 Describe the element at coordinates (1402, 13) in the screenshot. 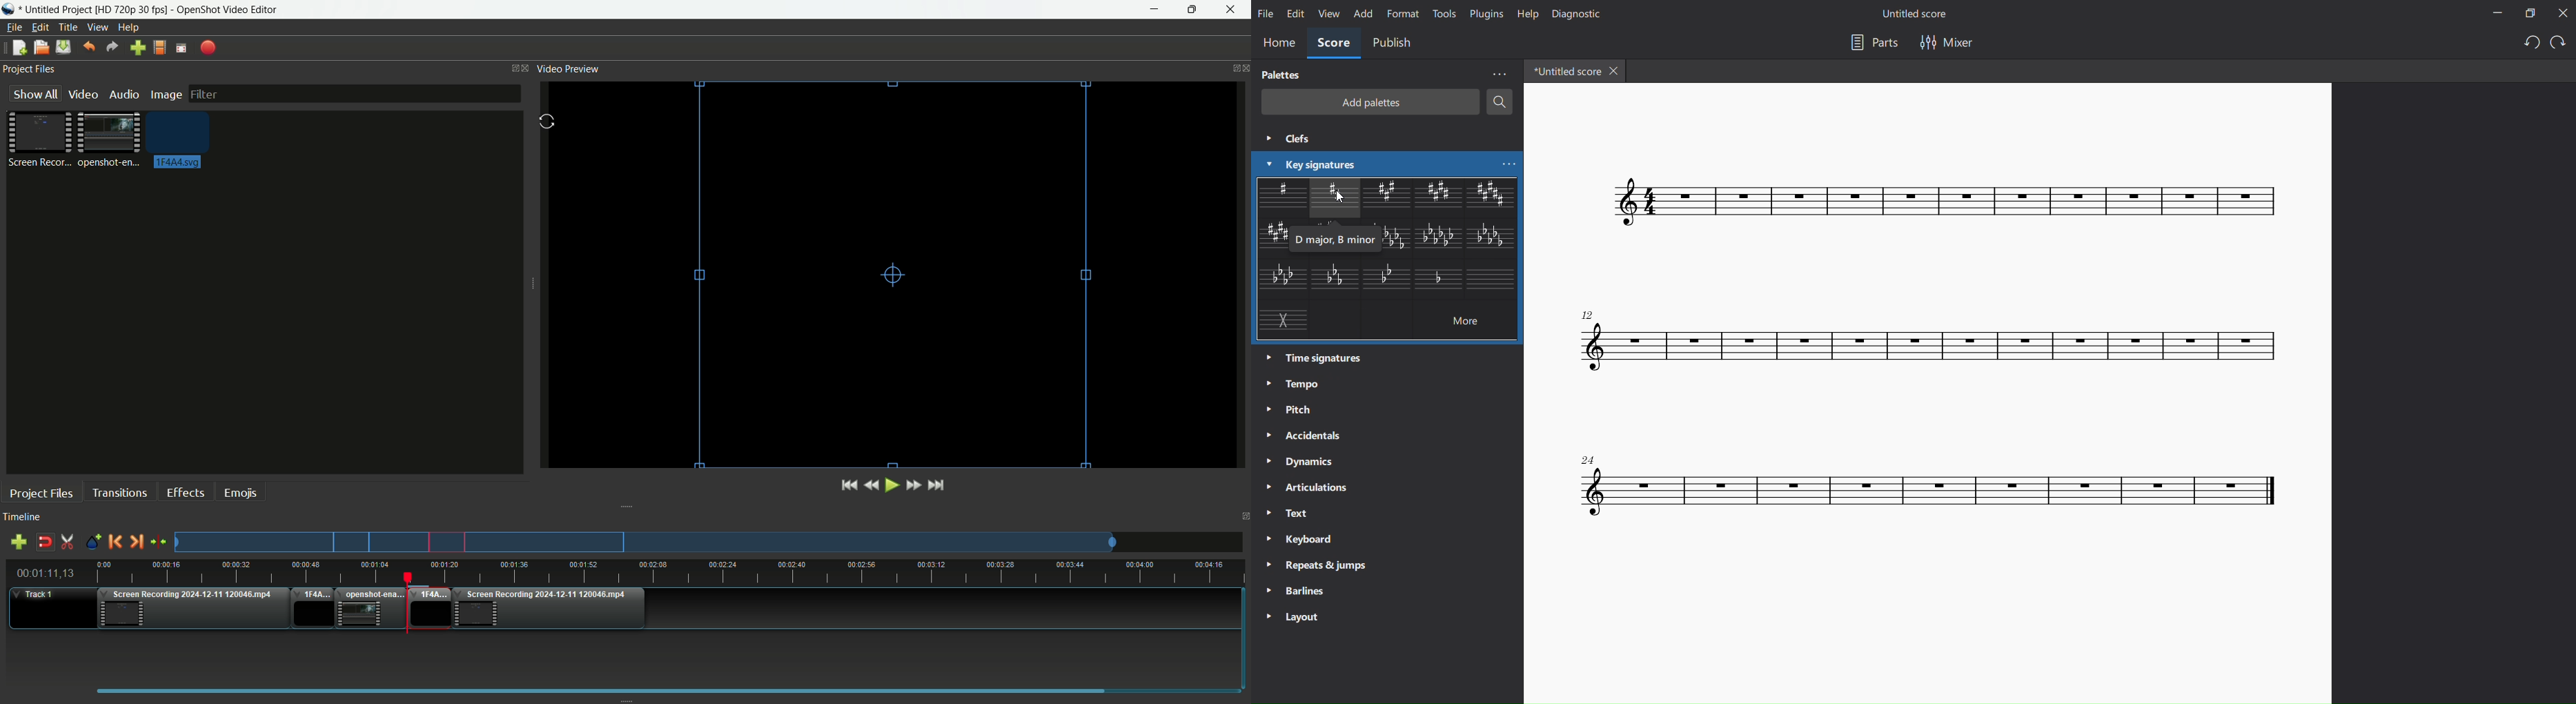

I see `format` at that location.